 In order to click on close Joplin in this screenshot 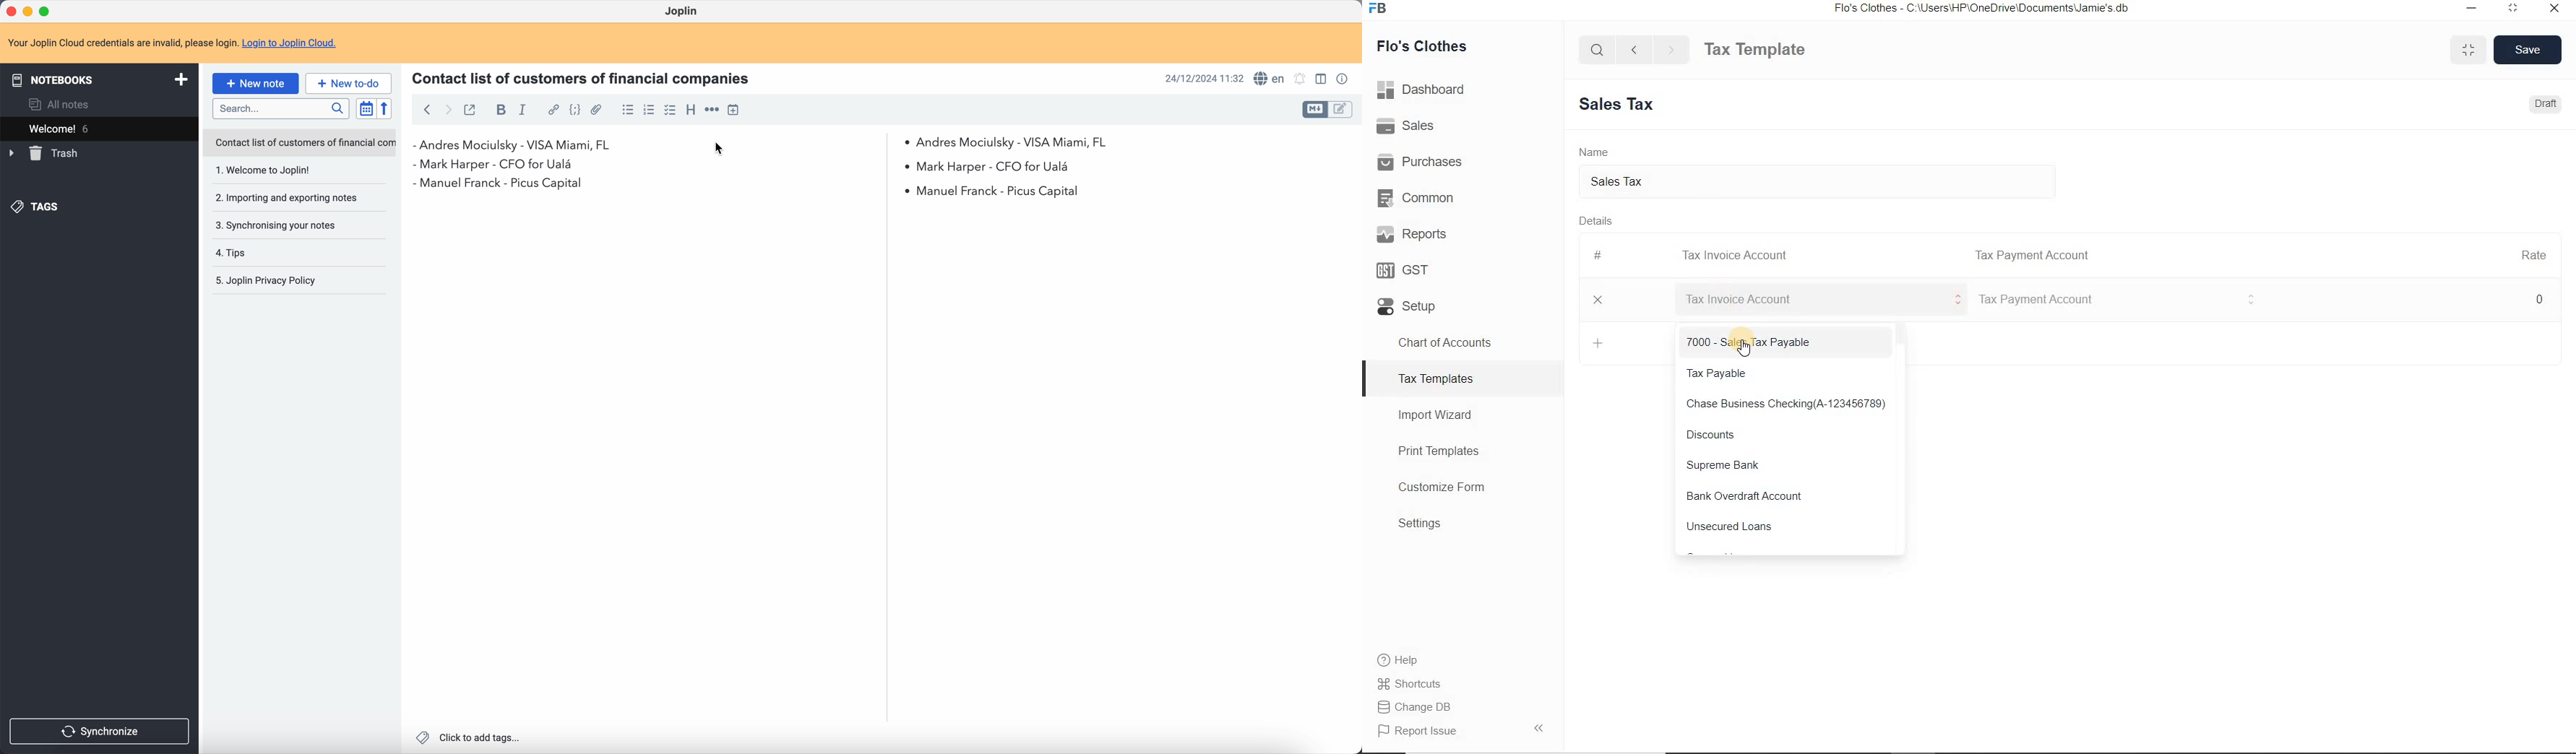, I will do `click(10, 10)`.